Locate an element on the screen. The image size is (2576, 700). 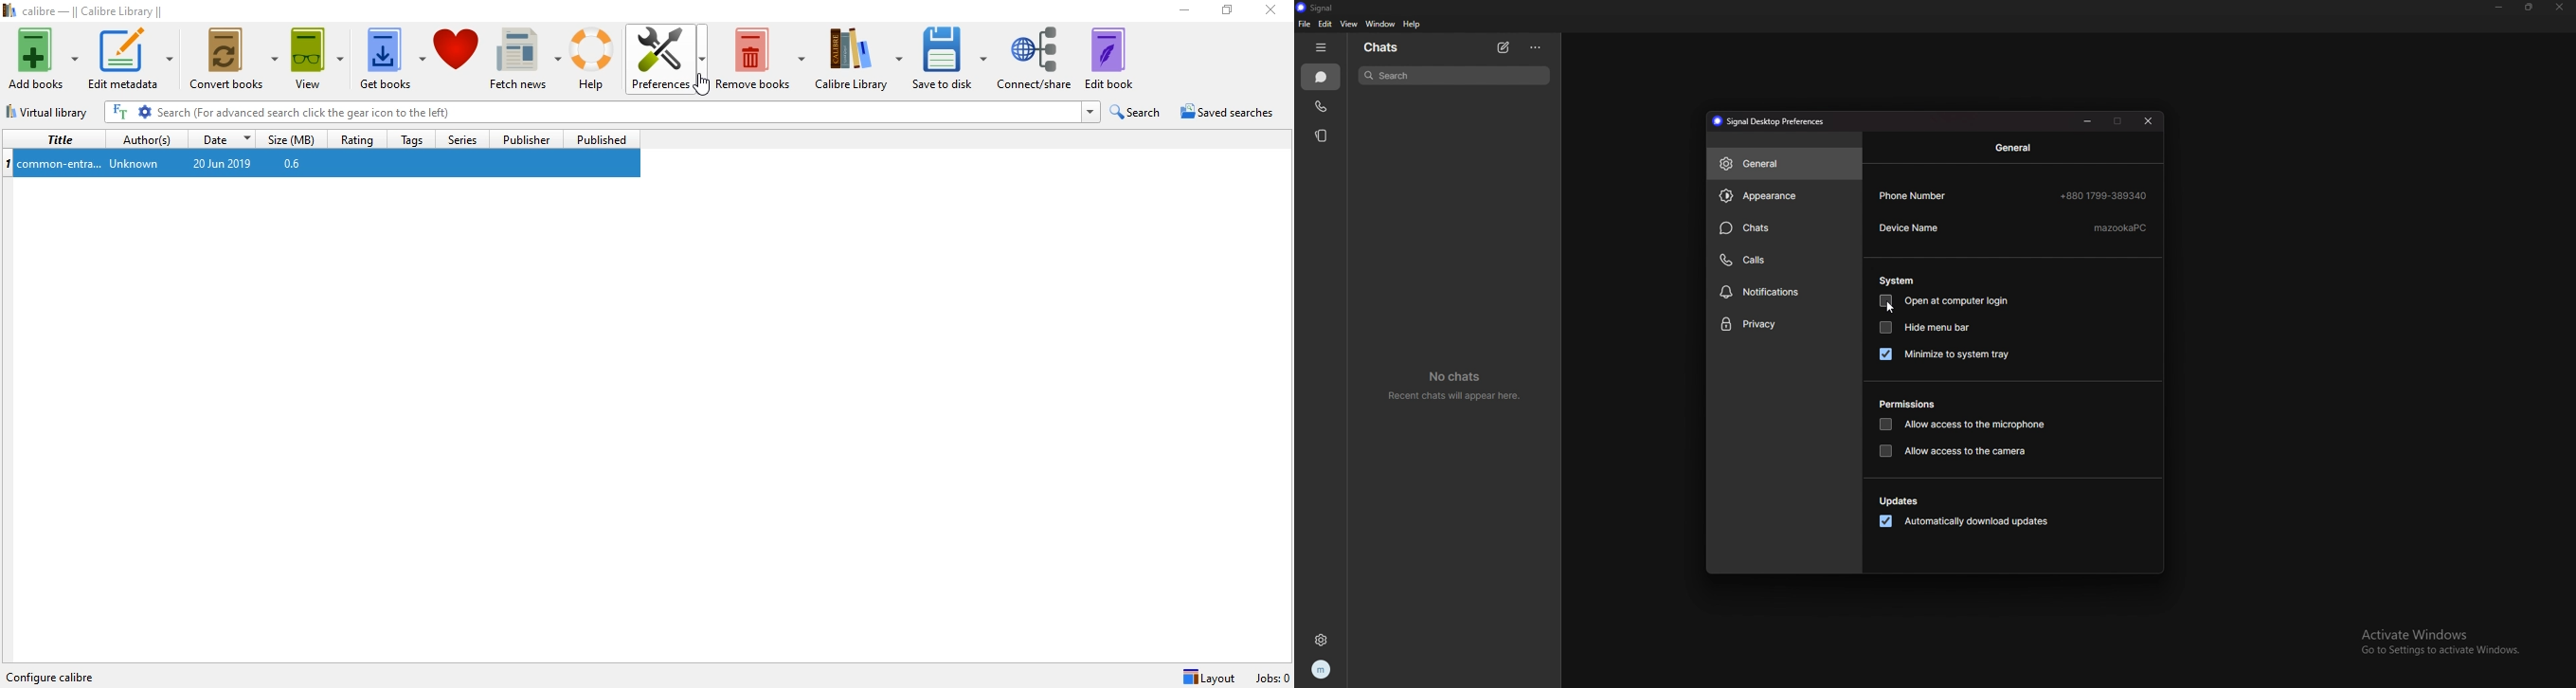
Edit book is located at coordinates (1118, 58).